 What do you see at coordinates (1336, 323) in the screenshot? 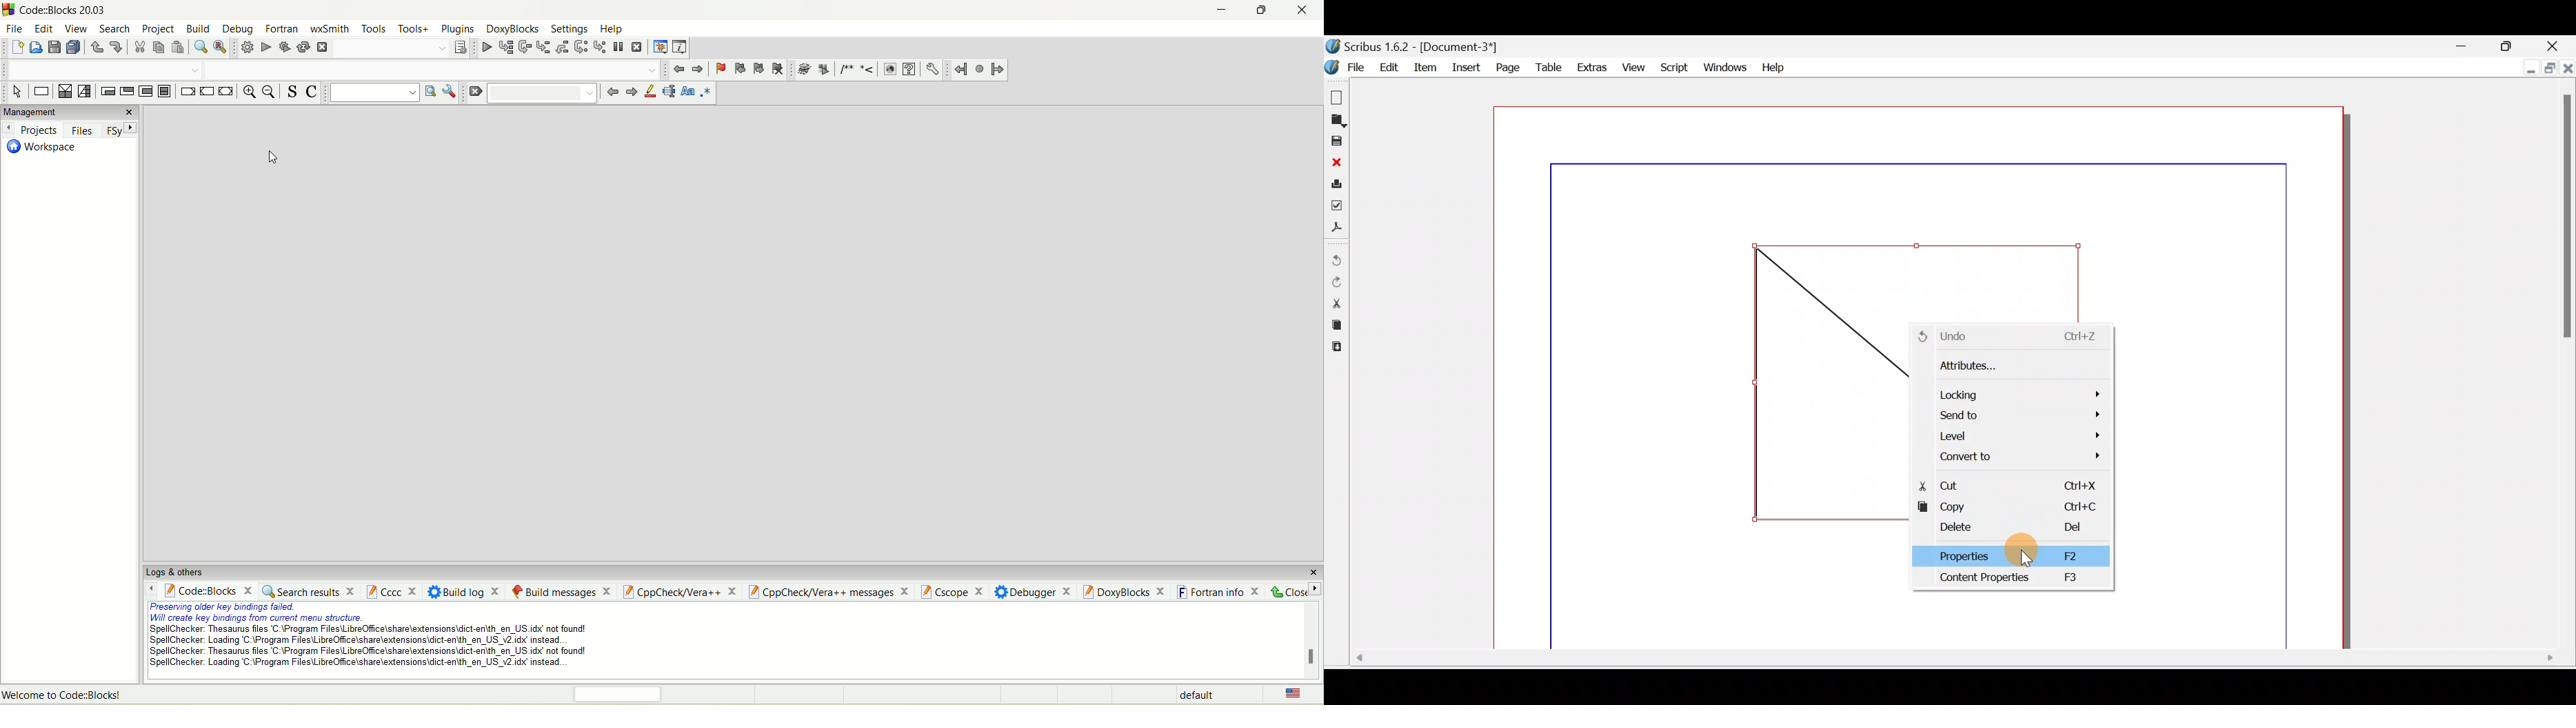
I see `Copy` at bounding box center [1336, 323].